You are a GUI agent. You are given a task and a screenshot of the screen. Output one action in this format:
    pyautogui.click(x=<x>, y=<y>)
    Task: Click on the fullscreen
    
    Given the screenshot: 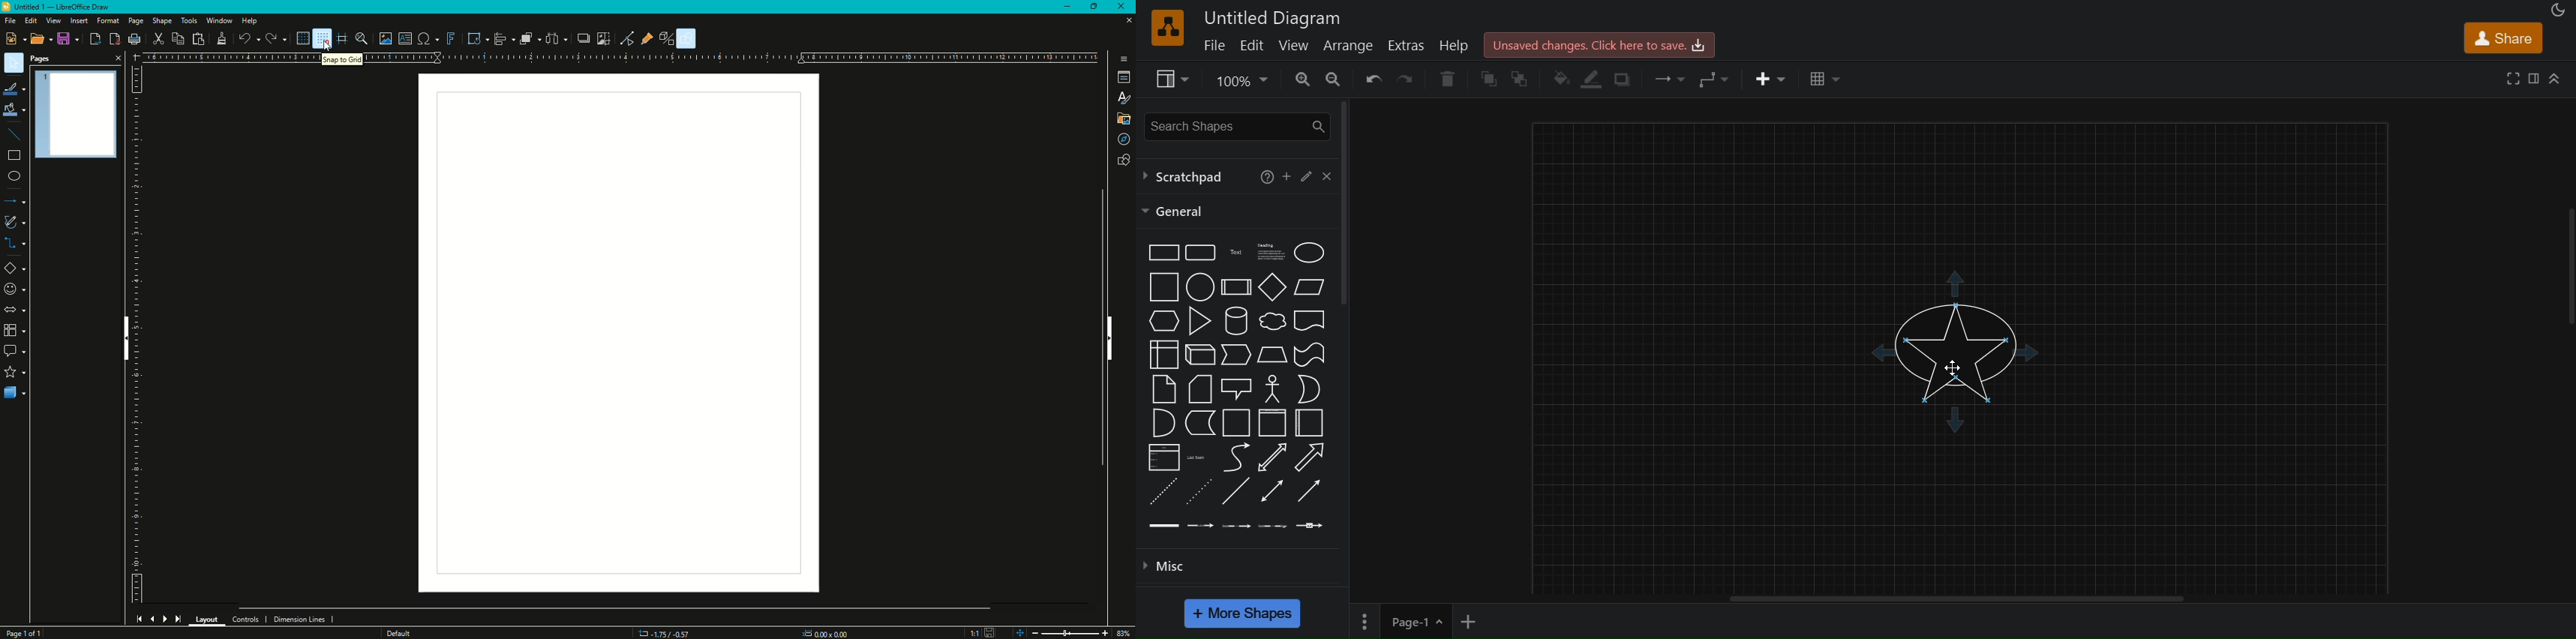 What is the action you would take?
    pyautogui.click(x=2514, y=79)
    